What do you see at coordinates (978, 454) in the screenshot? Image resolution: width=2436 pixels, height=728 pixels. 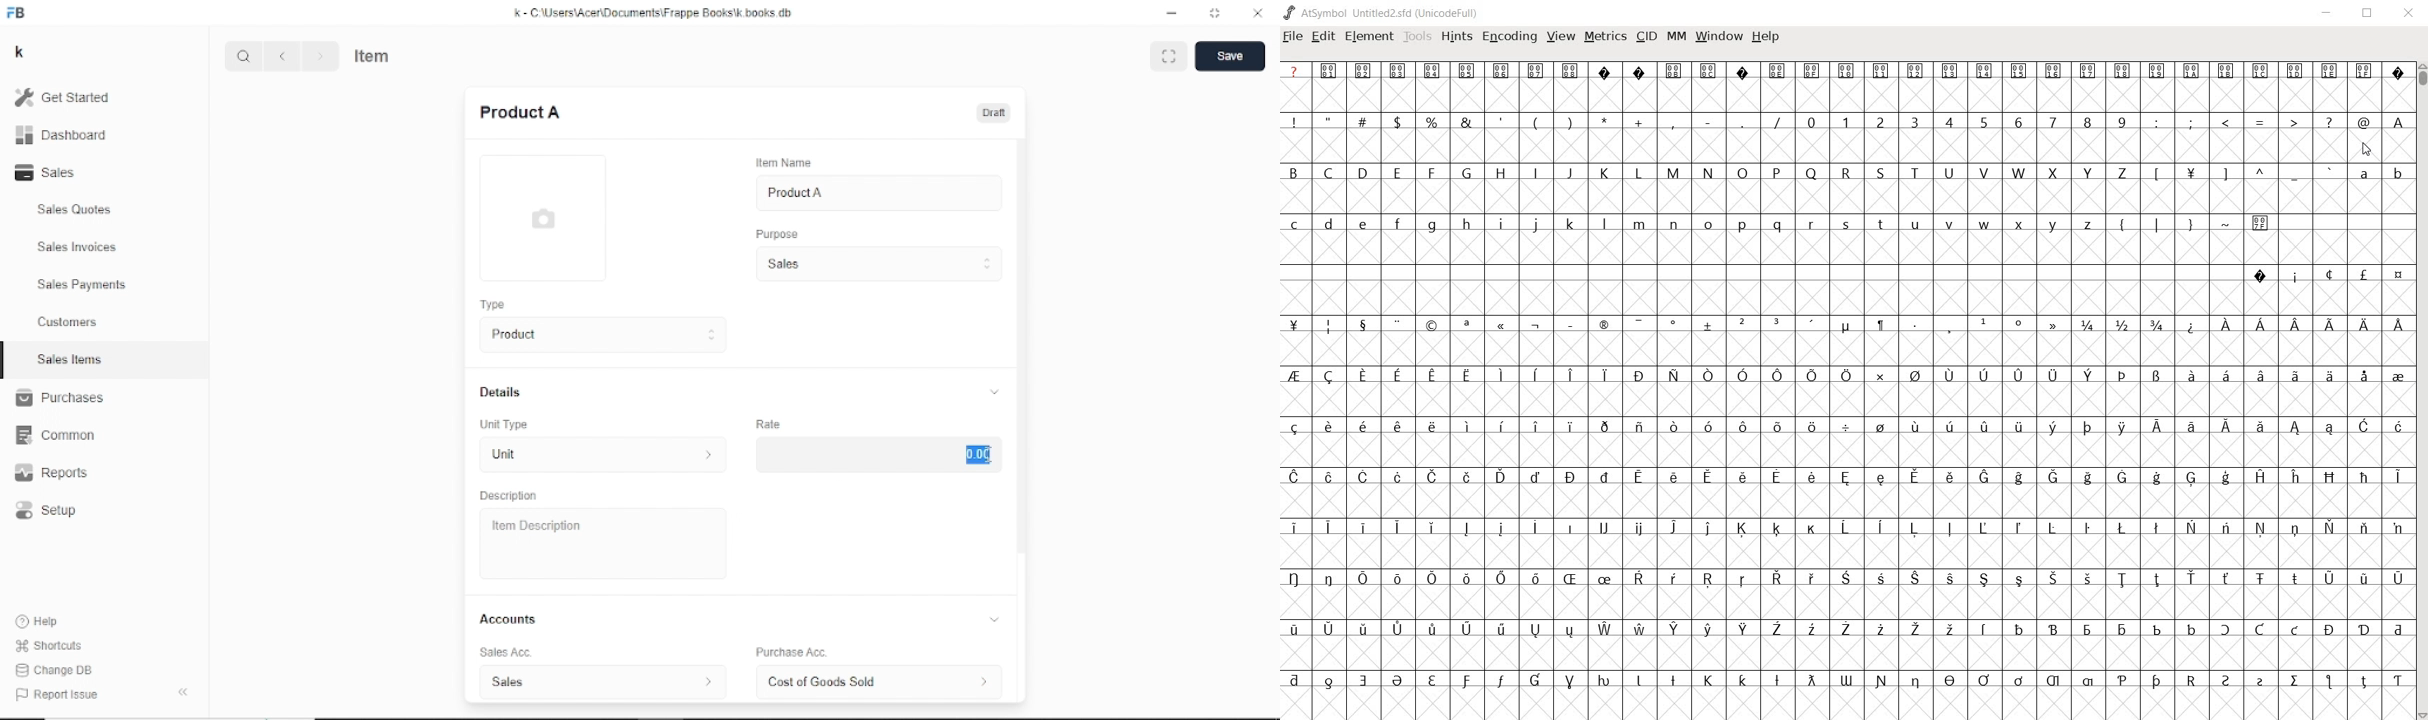 I see `0.00` at bounding box center [978, 454].